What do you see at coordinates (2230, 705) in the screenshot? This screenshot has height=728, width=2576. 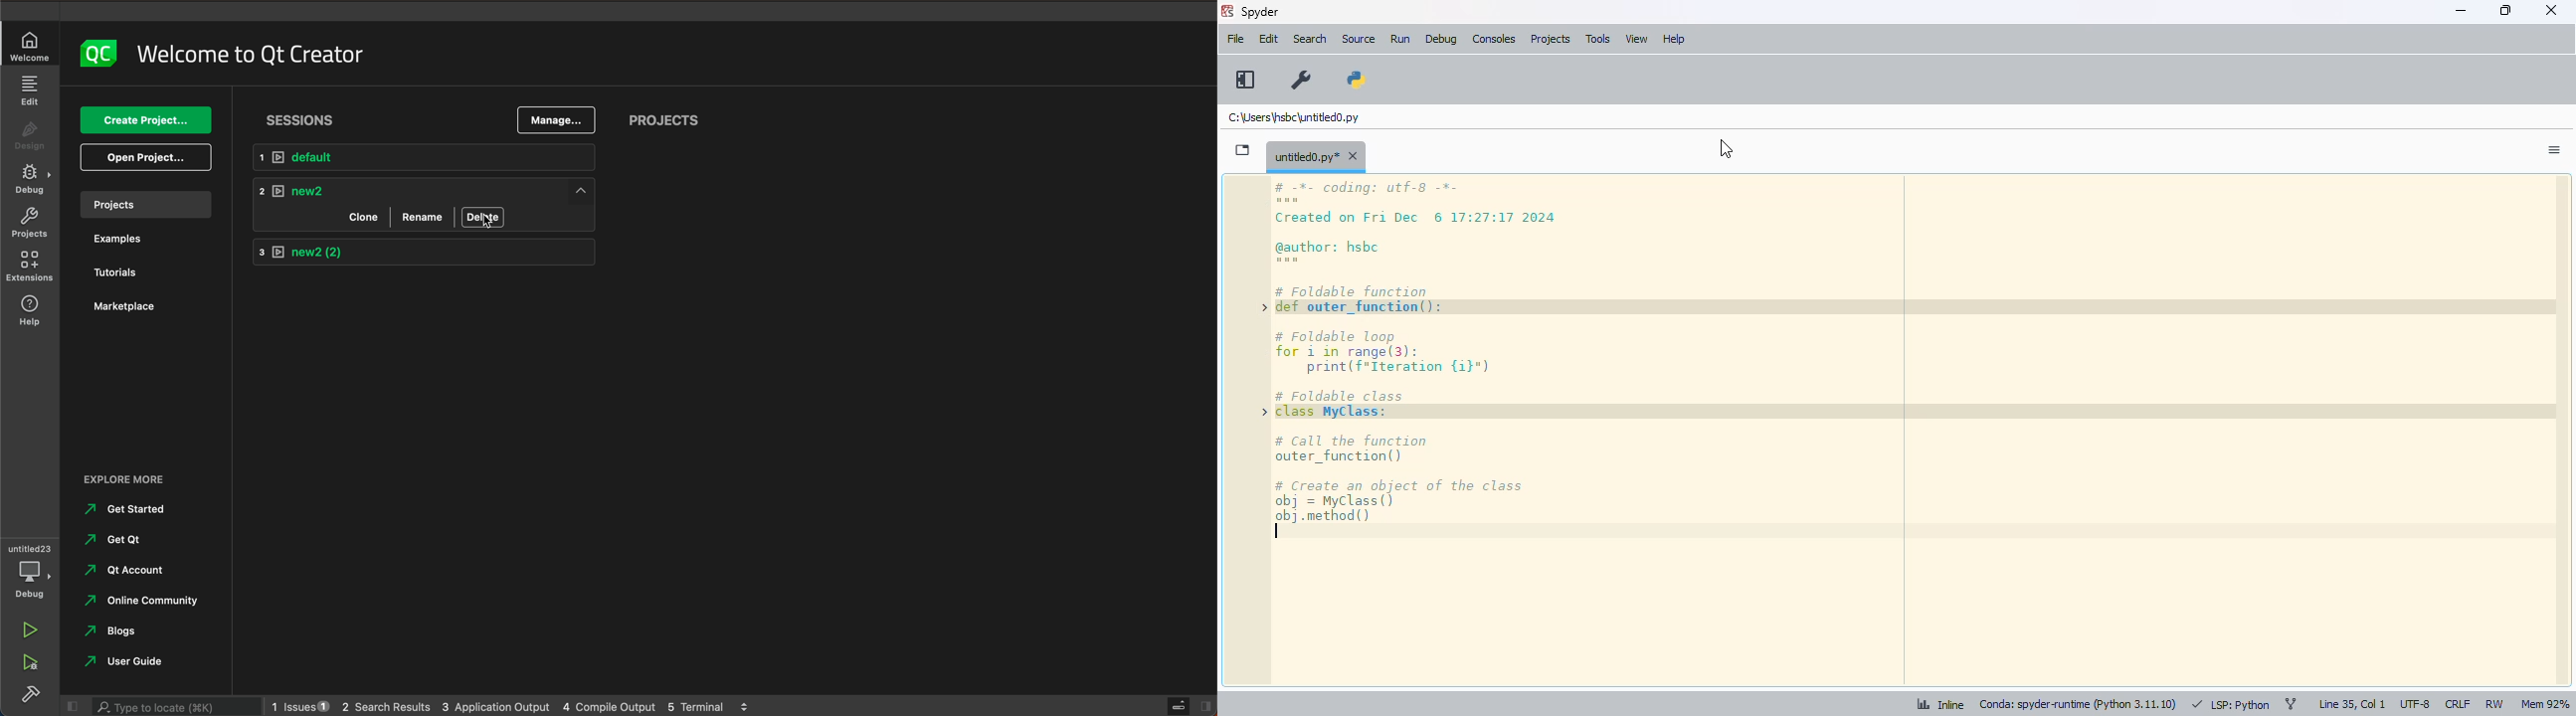 I see `LSP: python` at bounding box center [2230, 705].